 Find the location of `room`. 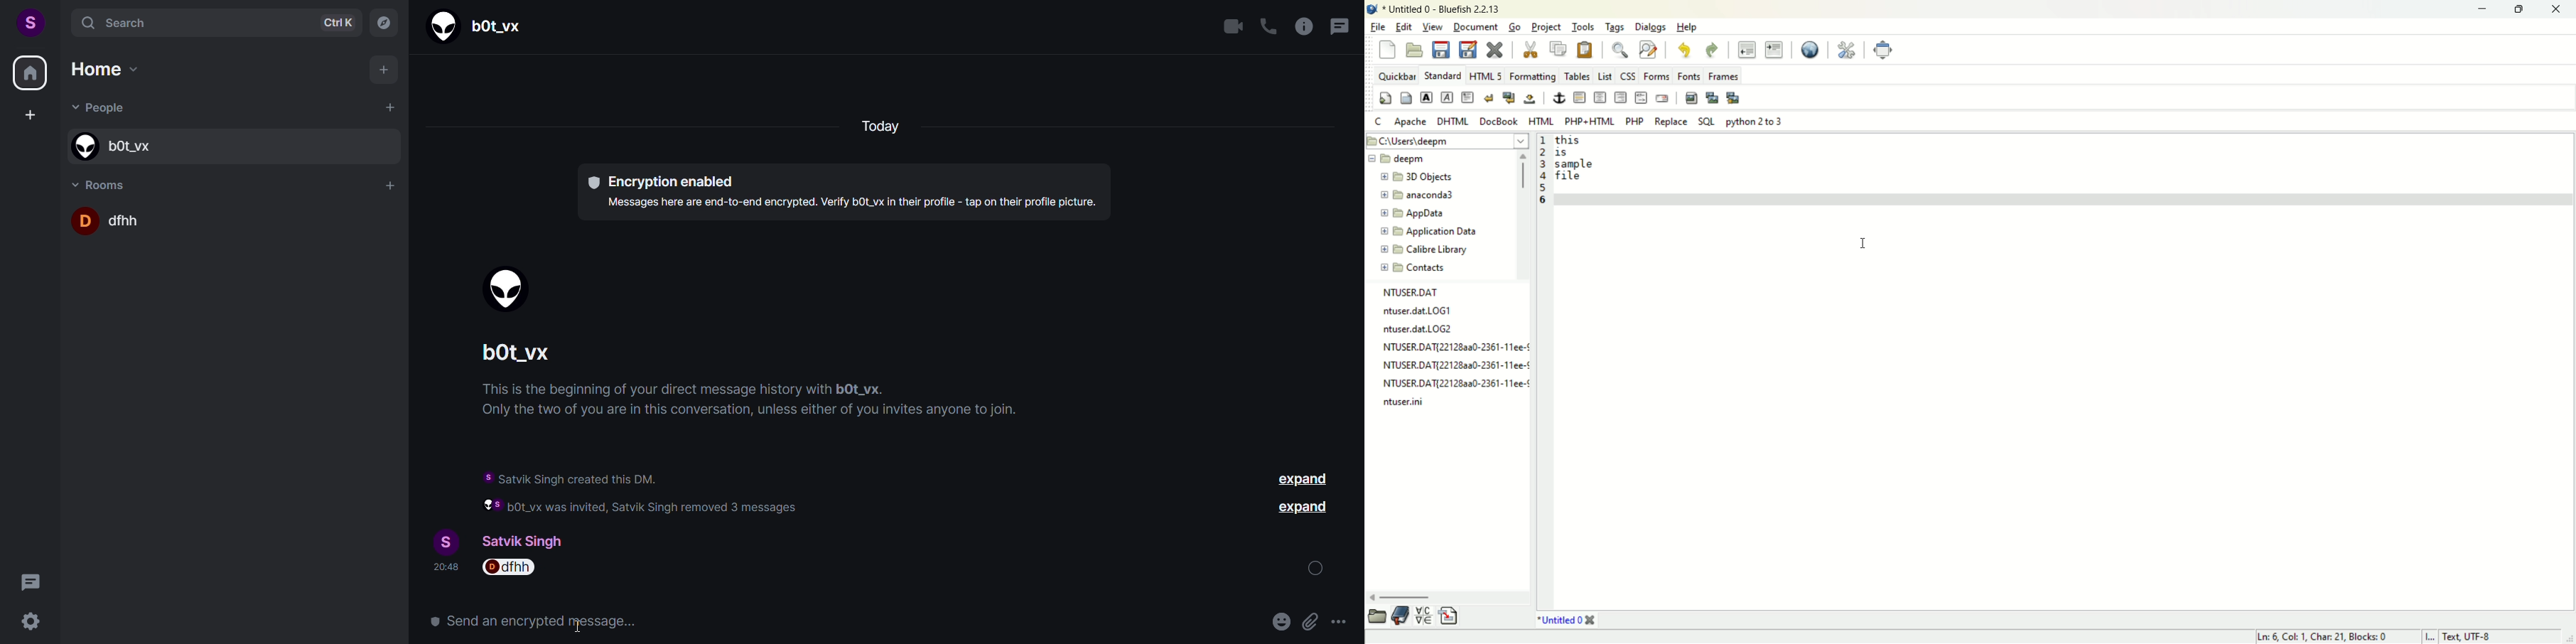

room is located at coordinates (104, 183).